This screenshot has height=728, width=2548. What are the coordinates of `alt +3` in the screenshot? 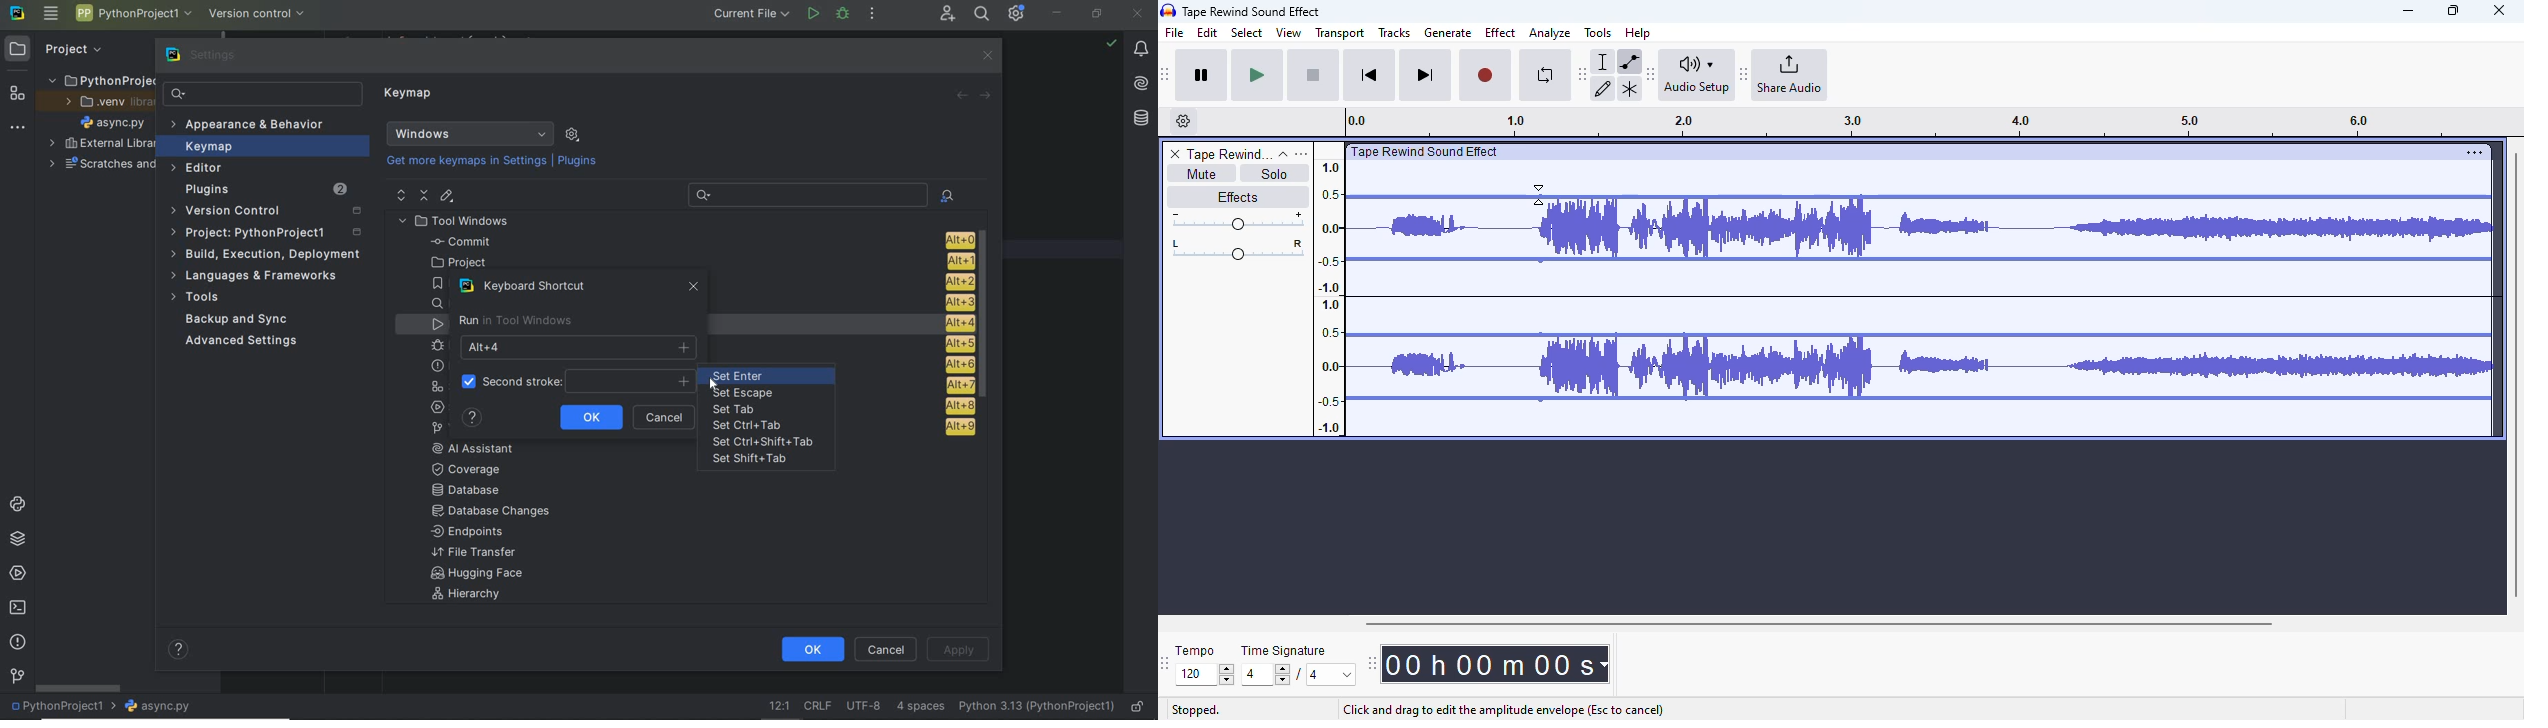 It's located at (956, 301).